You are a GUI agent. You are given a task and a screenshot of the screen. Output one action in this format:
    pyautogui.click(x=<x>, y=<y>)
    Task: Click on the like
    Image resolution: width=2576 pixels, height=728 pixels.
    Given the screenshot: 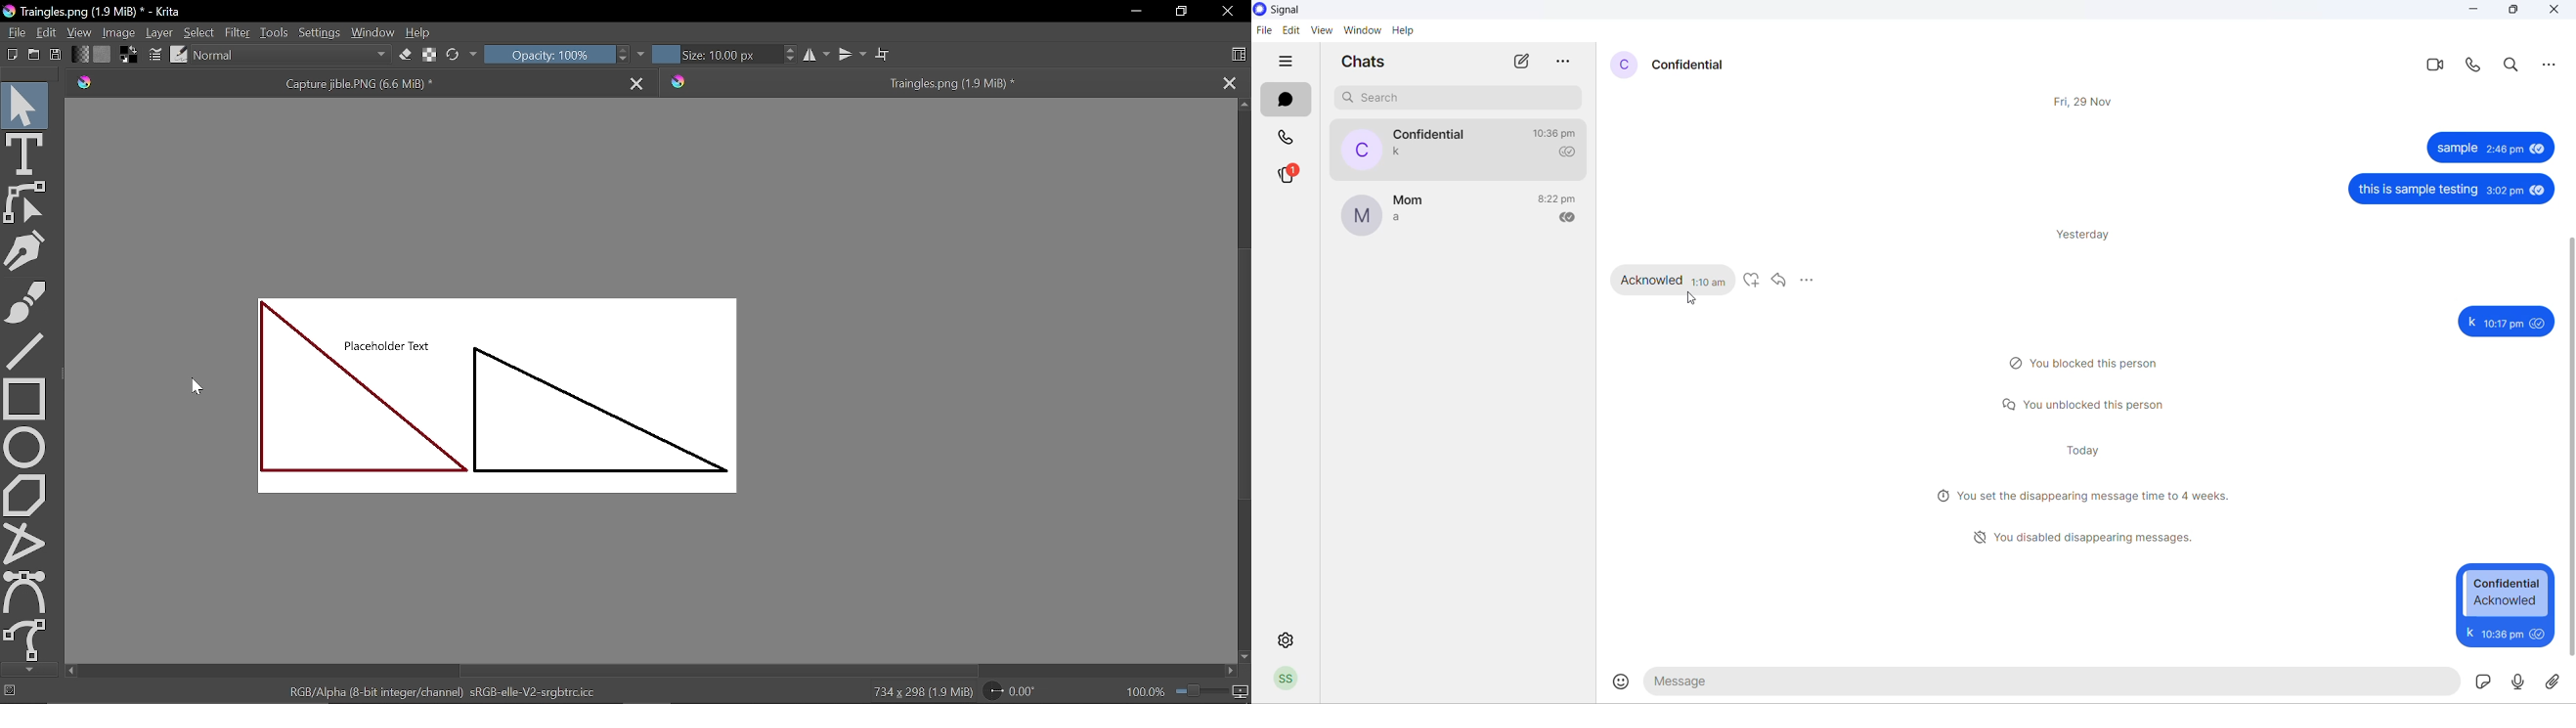 What is the action you would take?
    pyautogui.click(x=1750, y=280)
    